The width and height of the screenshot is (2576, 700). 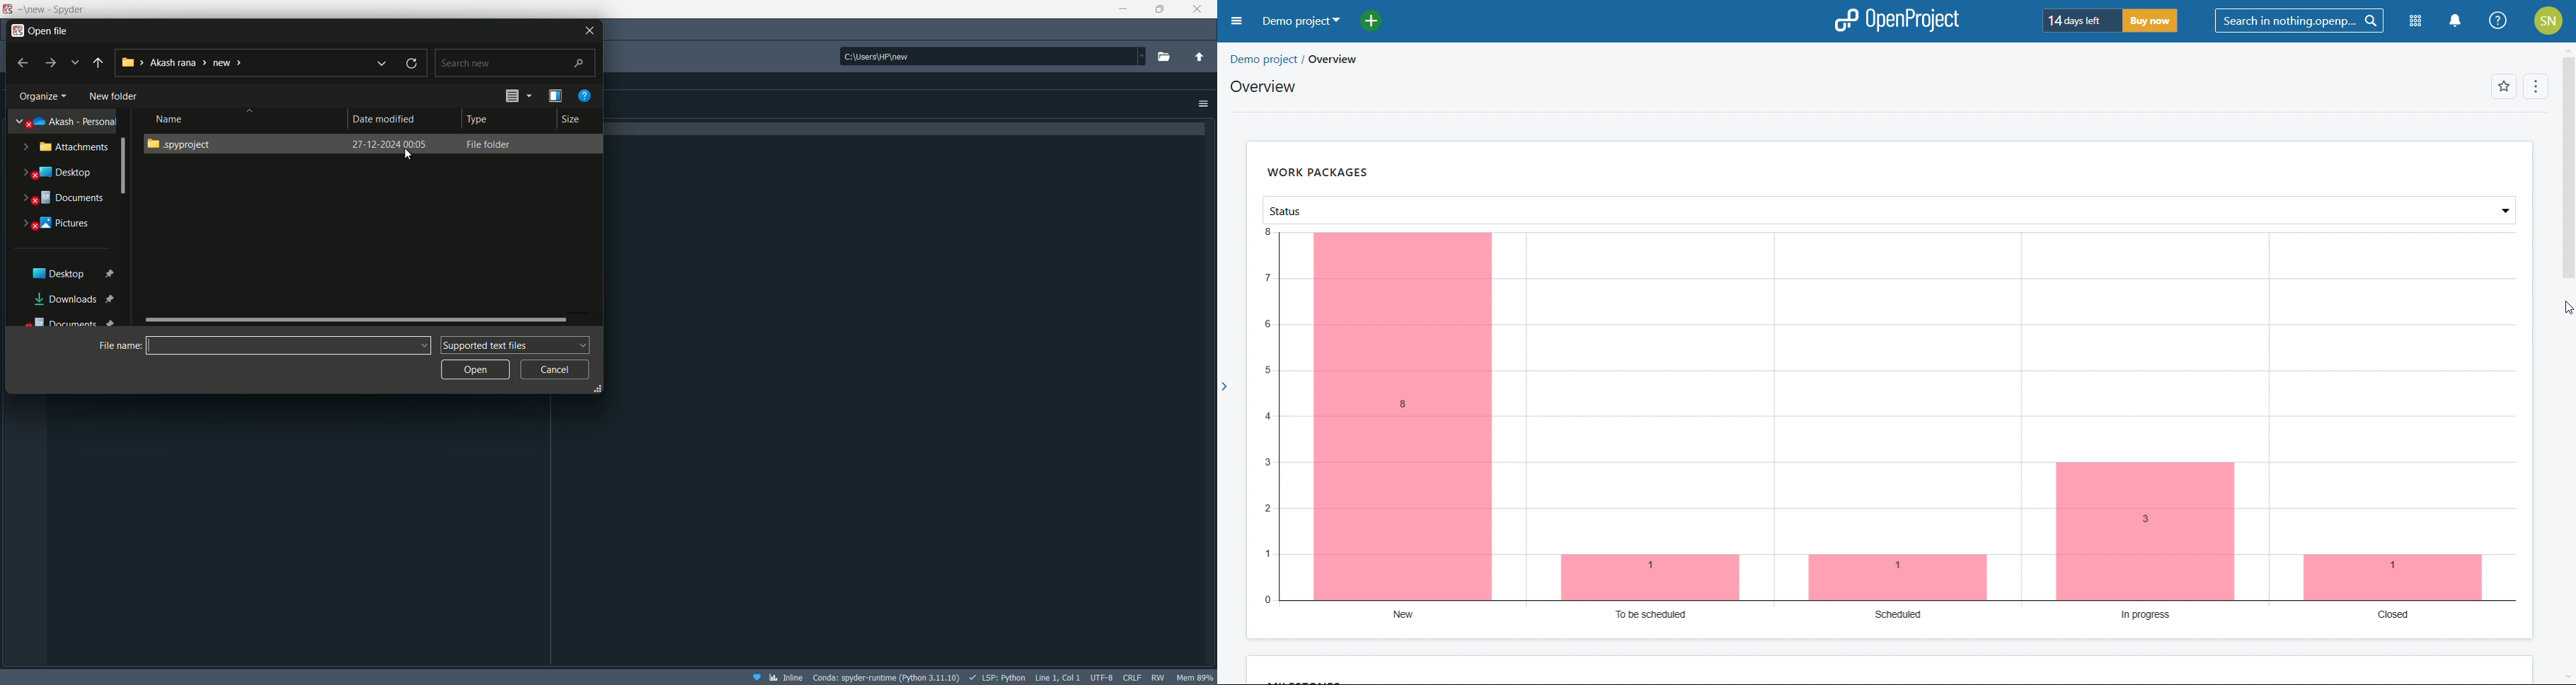 What do you see at coordinates (1122, 10) in the screenshot?
I see `minimize` at bounding box center [1122, 10].